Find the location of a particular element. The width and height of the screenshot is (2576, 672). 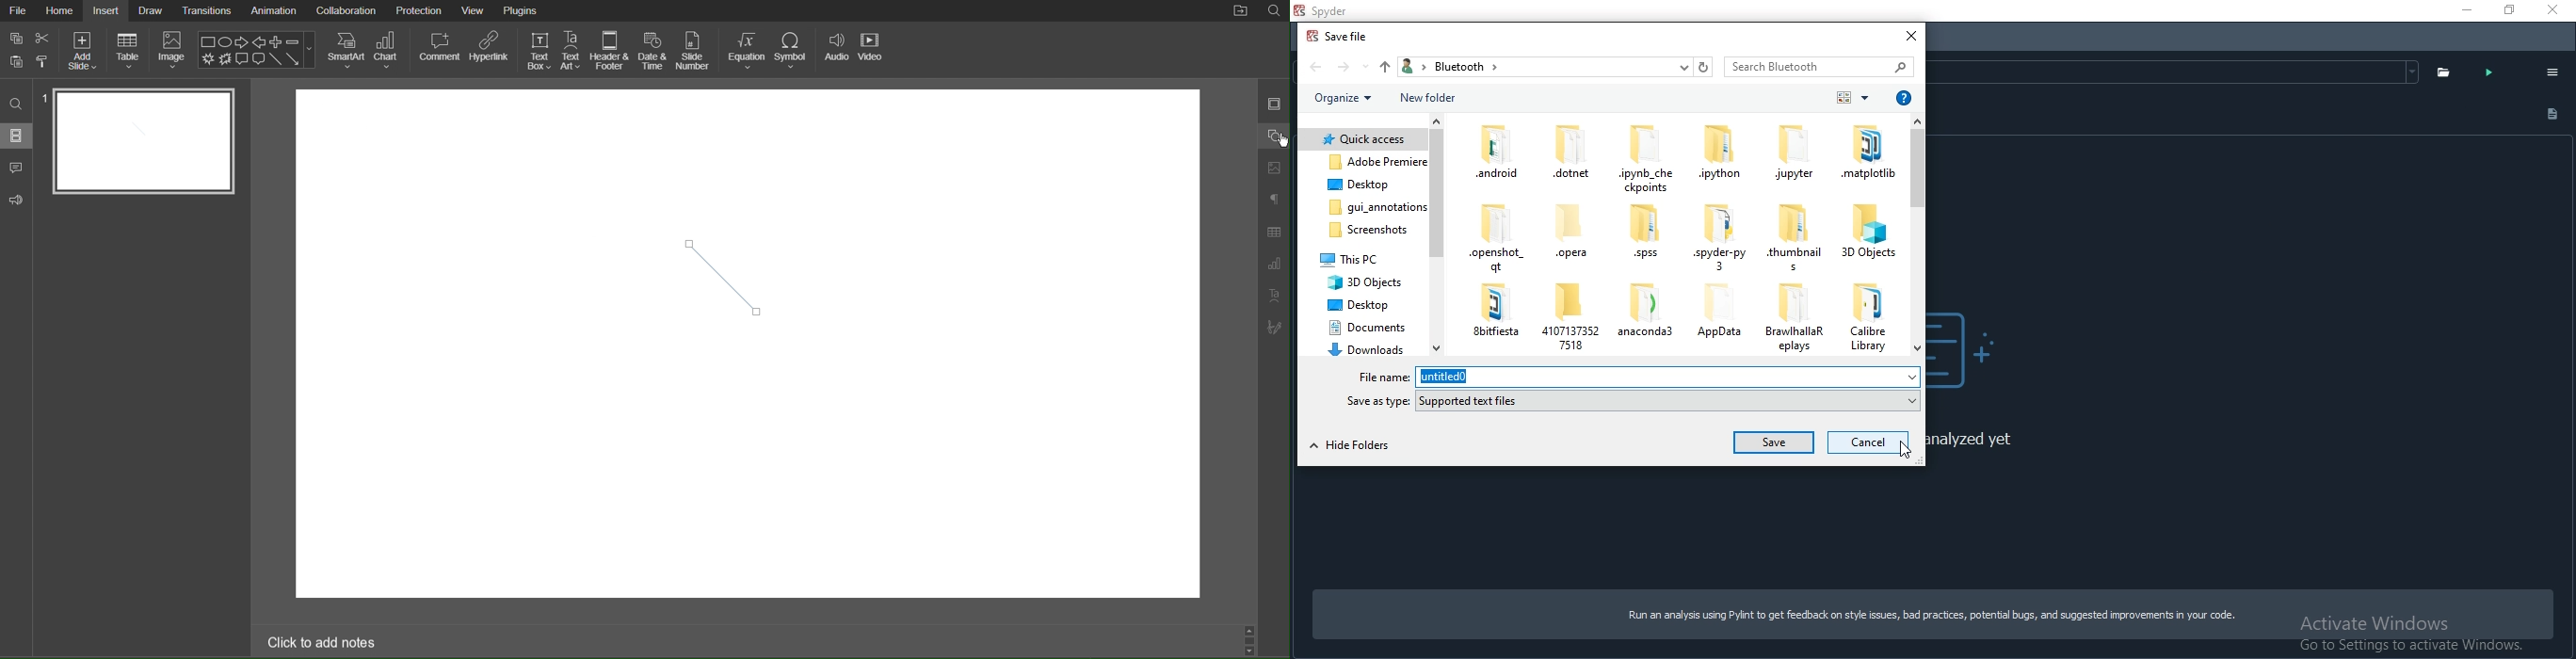

order is located at coordinates (1853, 97).